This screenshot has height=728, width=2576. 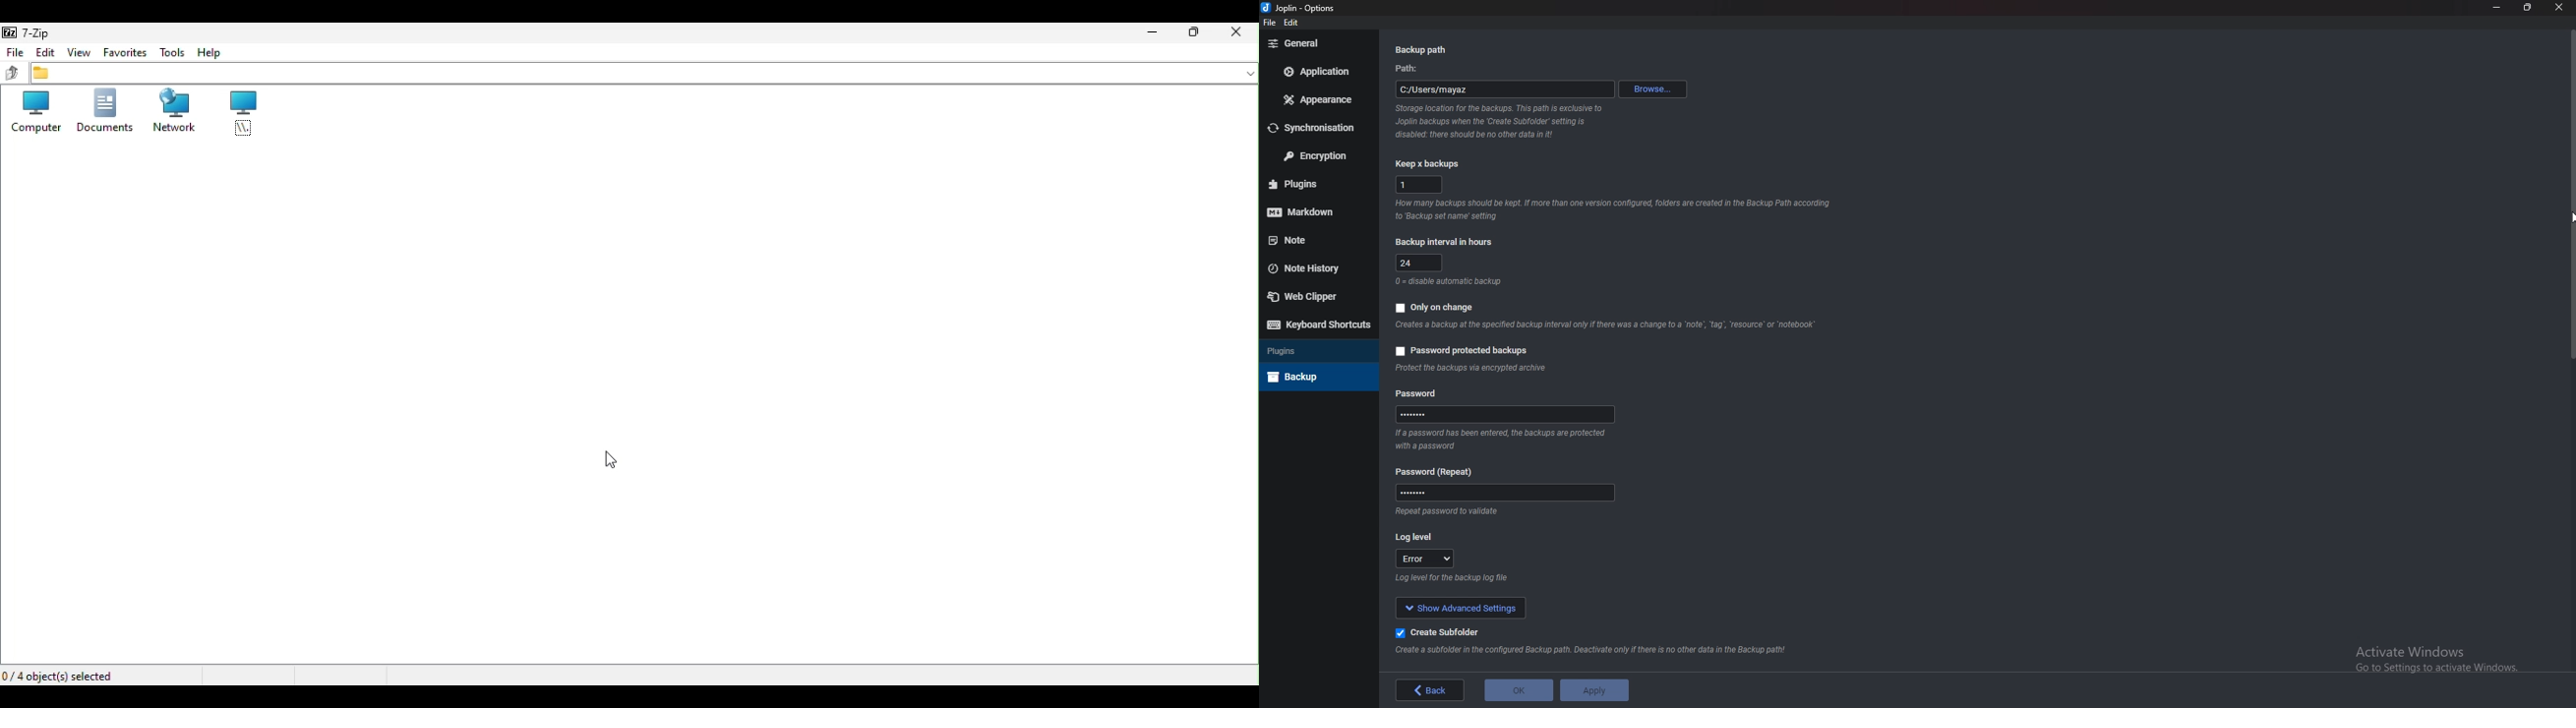 I want to click on Create sidebar, so click(x=1443, y=633).